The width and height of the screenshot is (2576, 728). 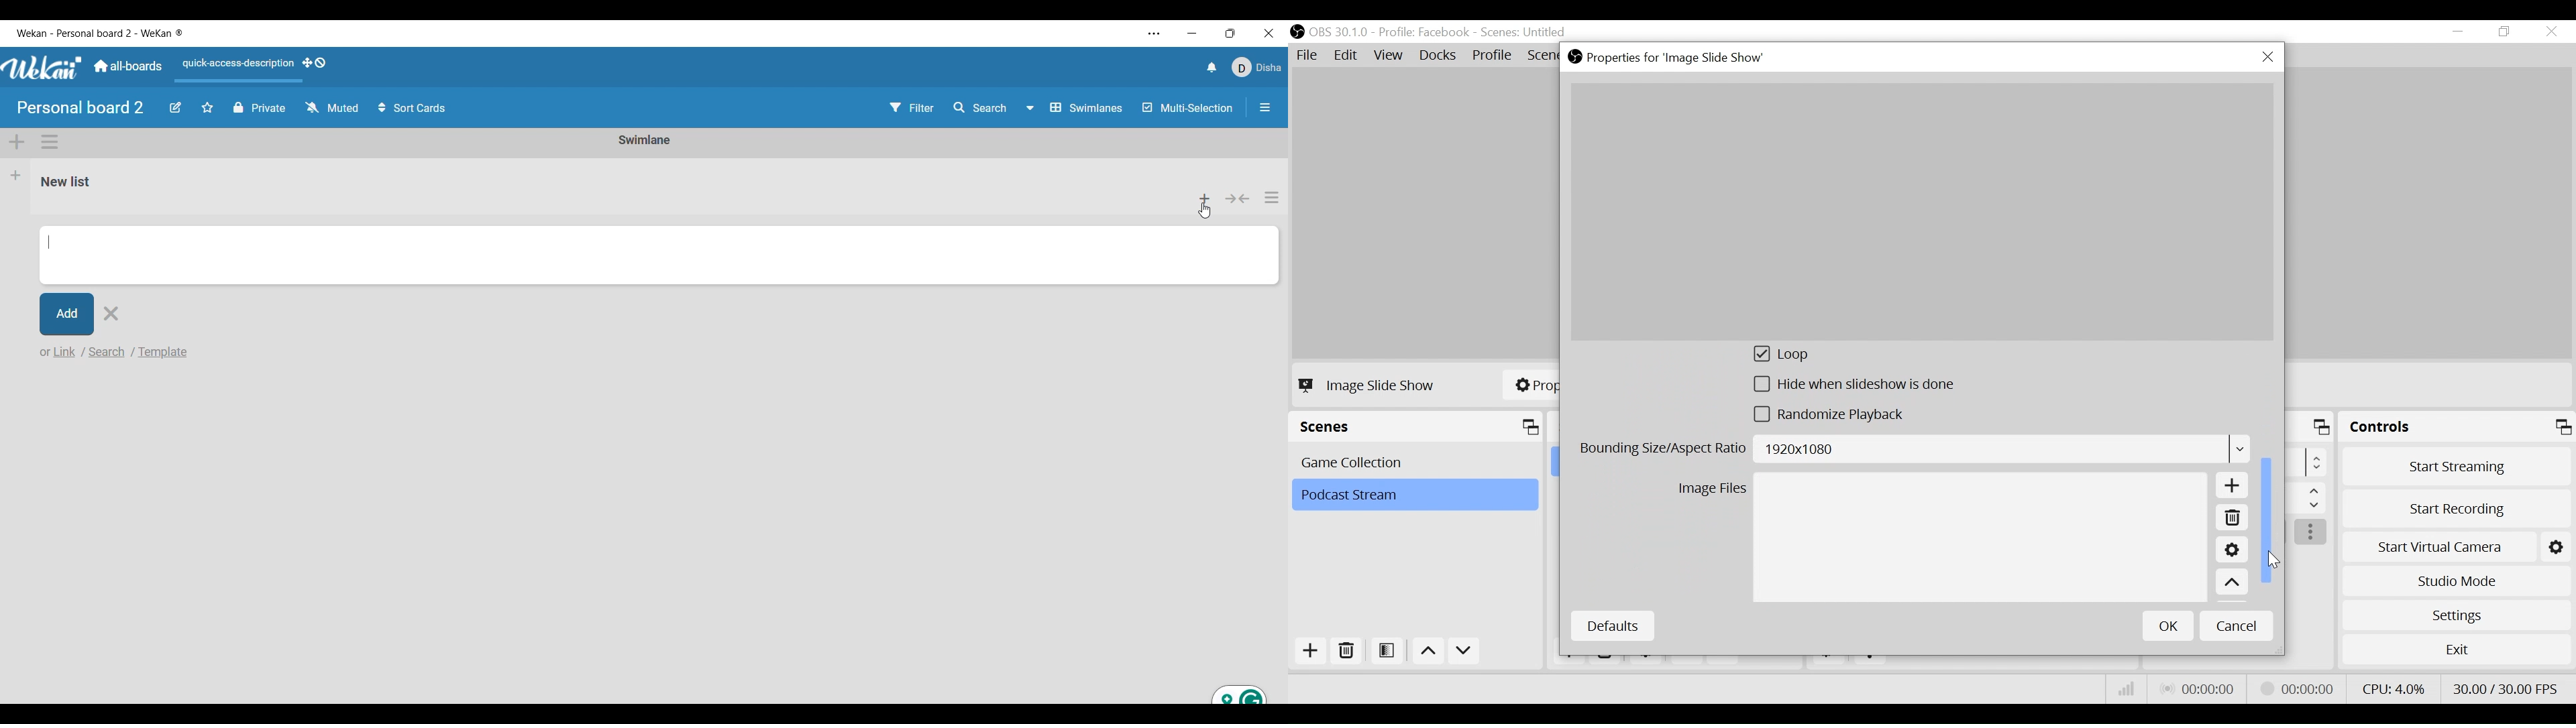 What do you see at coordinates (260, 107) in the screenshot?
I see `Privacy toggle` at bounding box center [260, 107].